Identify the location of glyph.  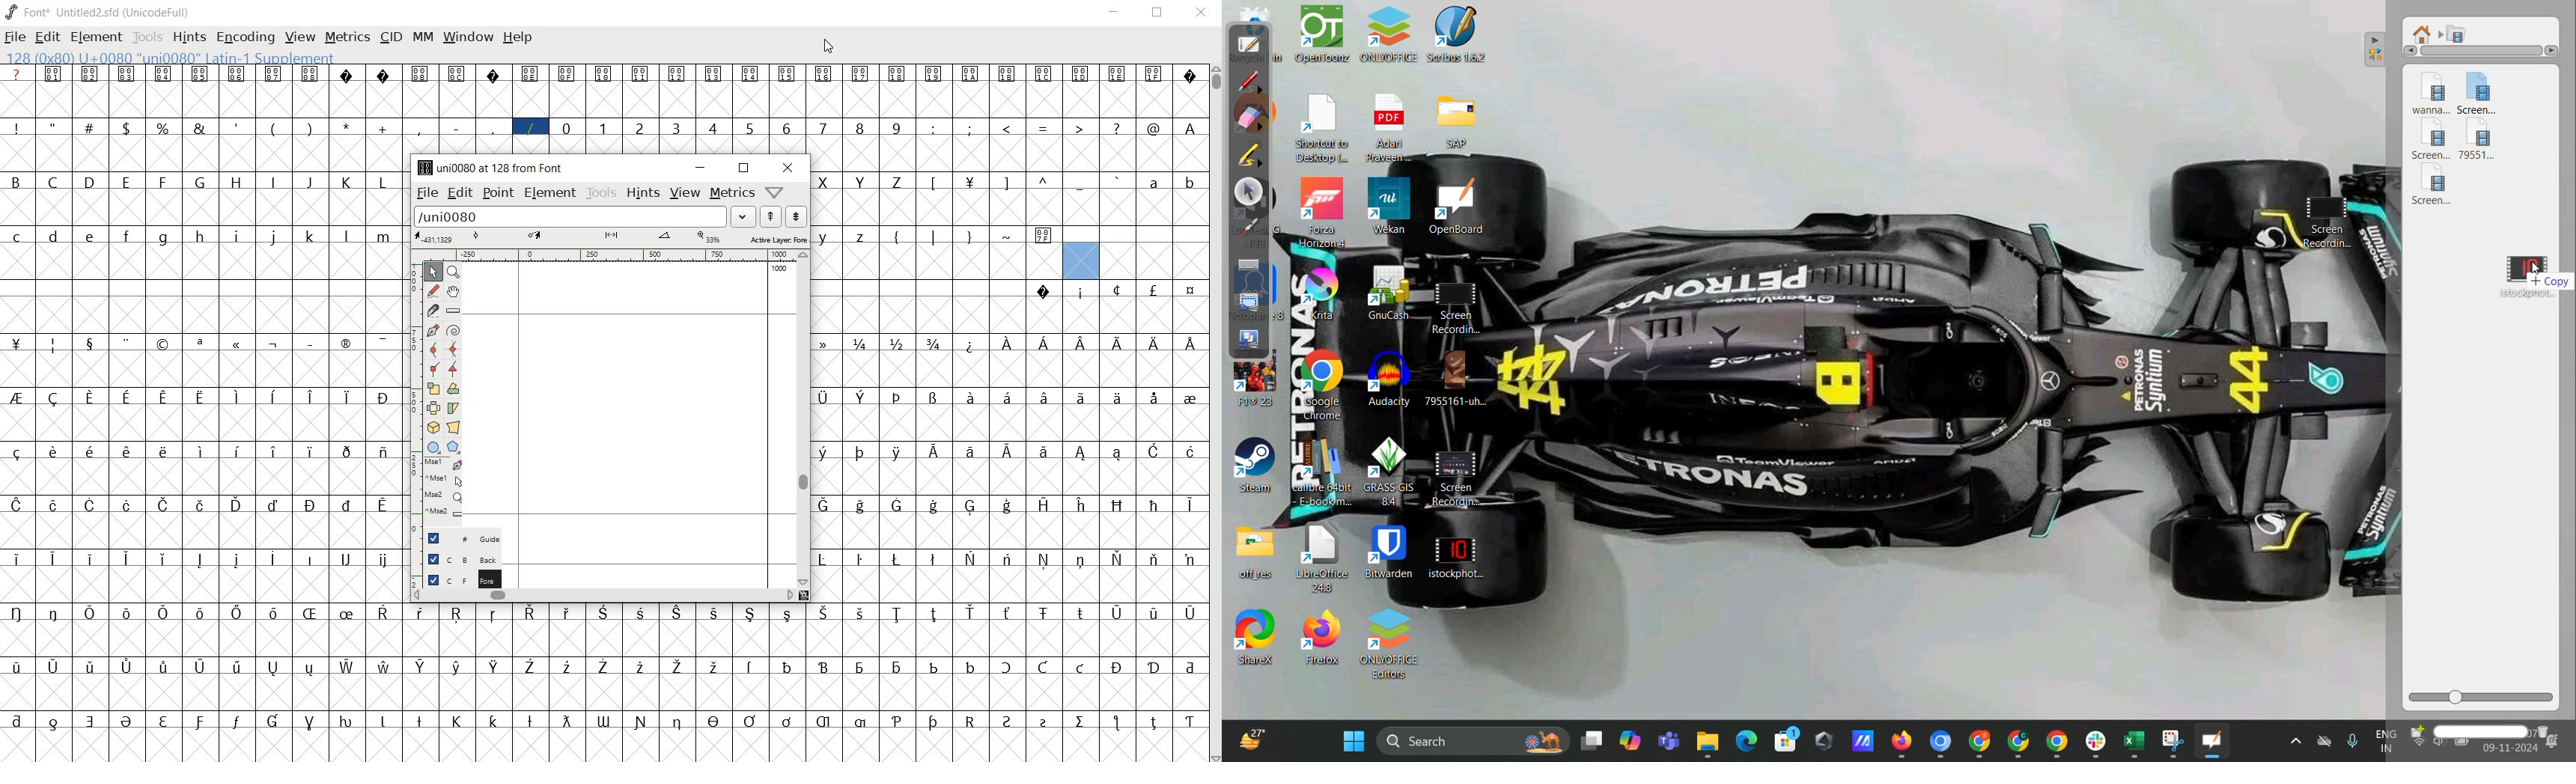
(311, 73).